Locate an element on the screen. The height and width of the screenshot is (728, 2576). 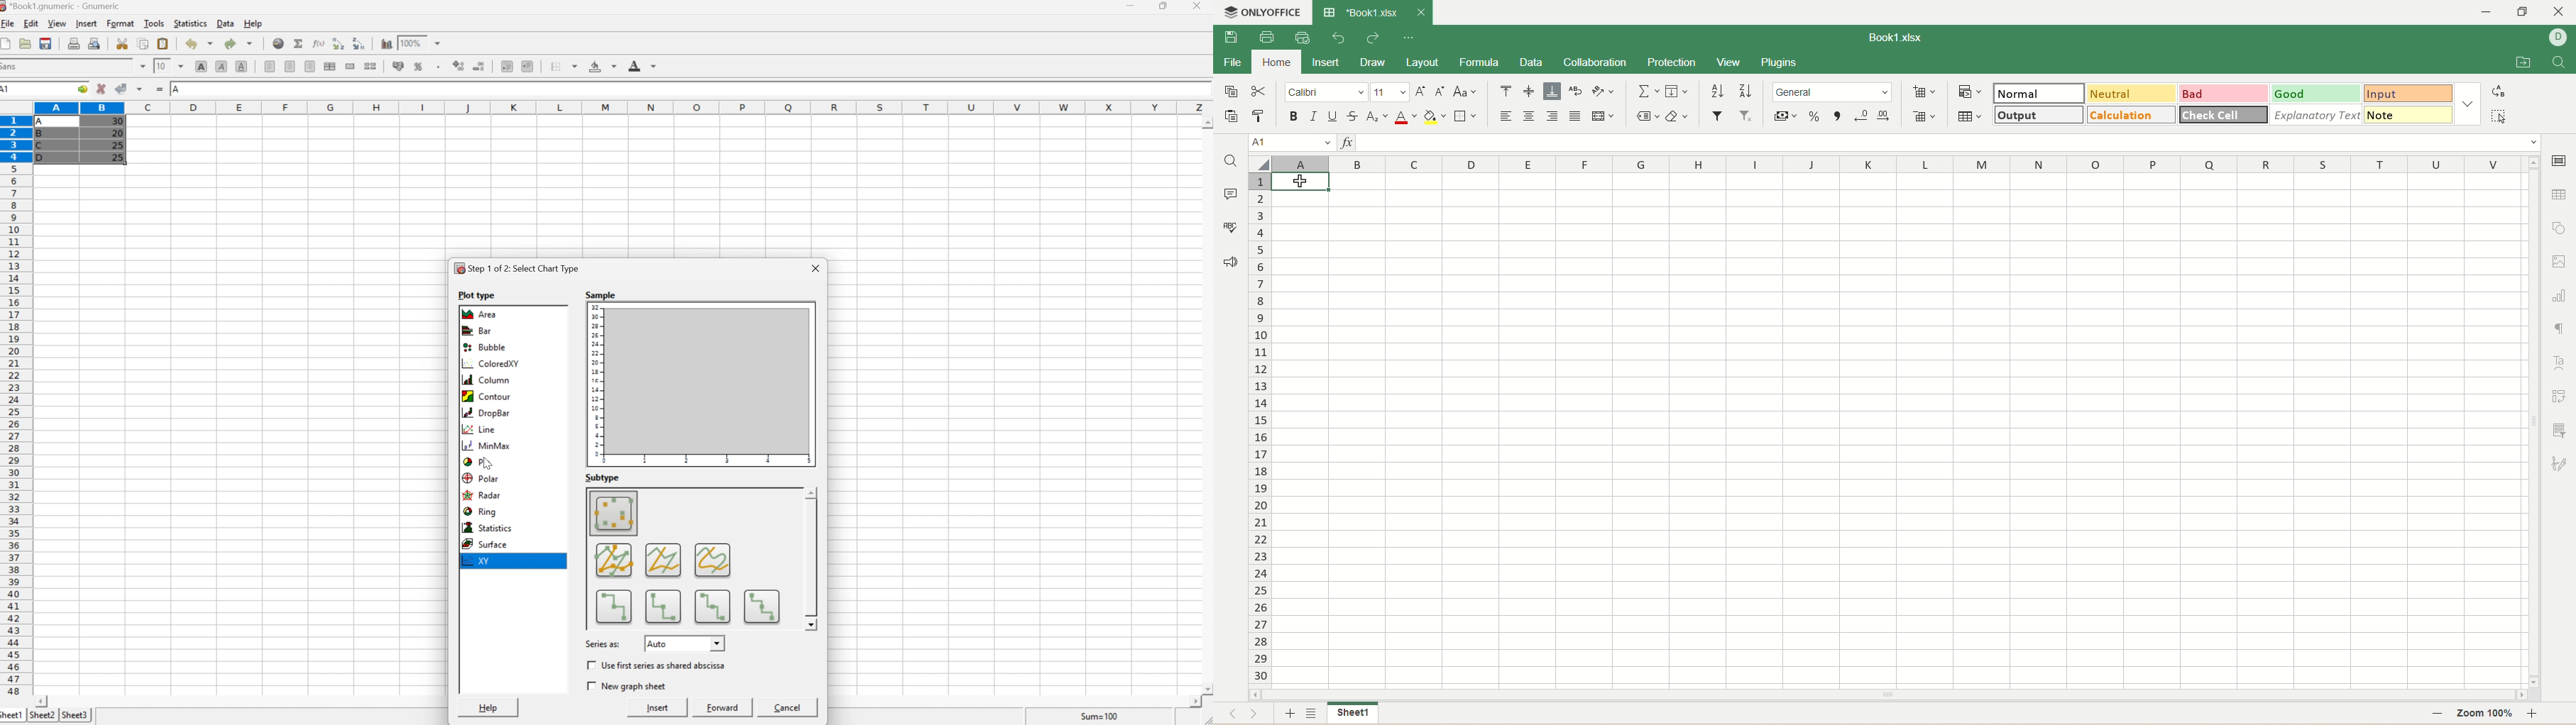
decrease decimal is located at coordinates (1858, 115).